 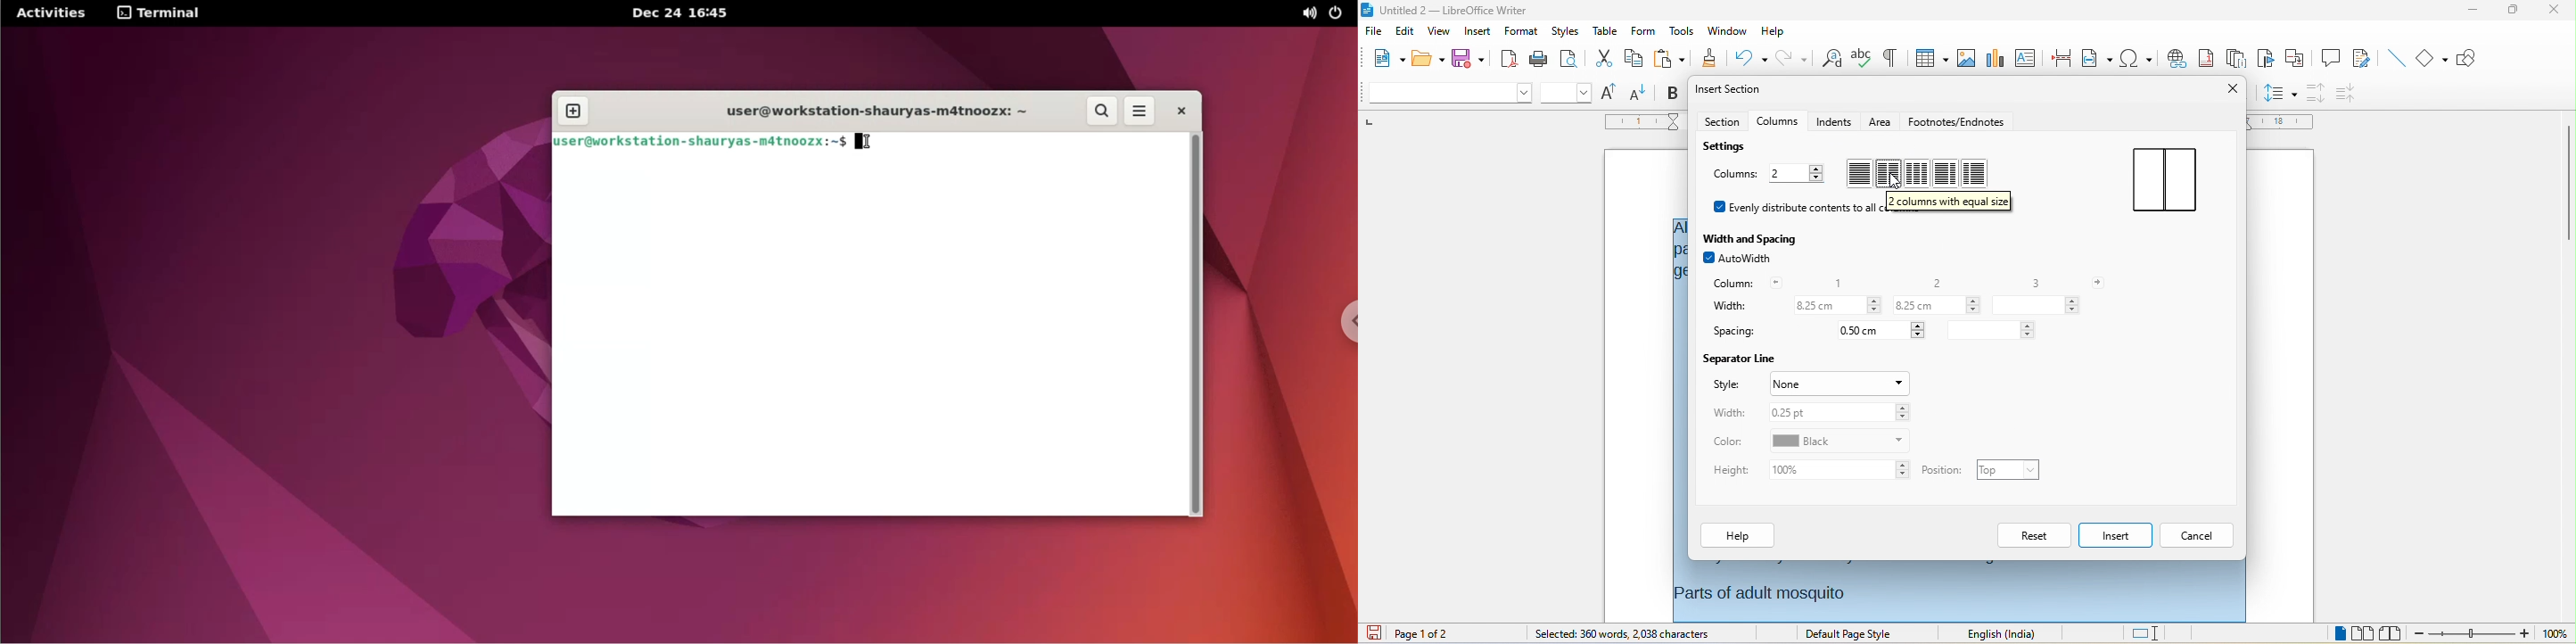 What do you see at coordinates (1477, 30) in the screenshot?
I see `insert` at bounding box center [1477, 30].